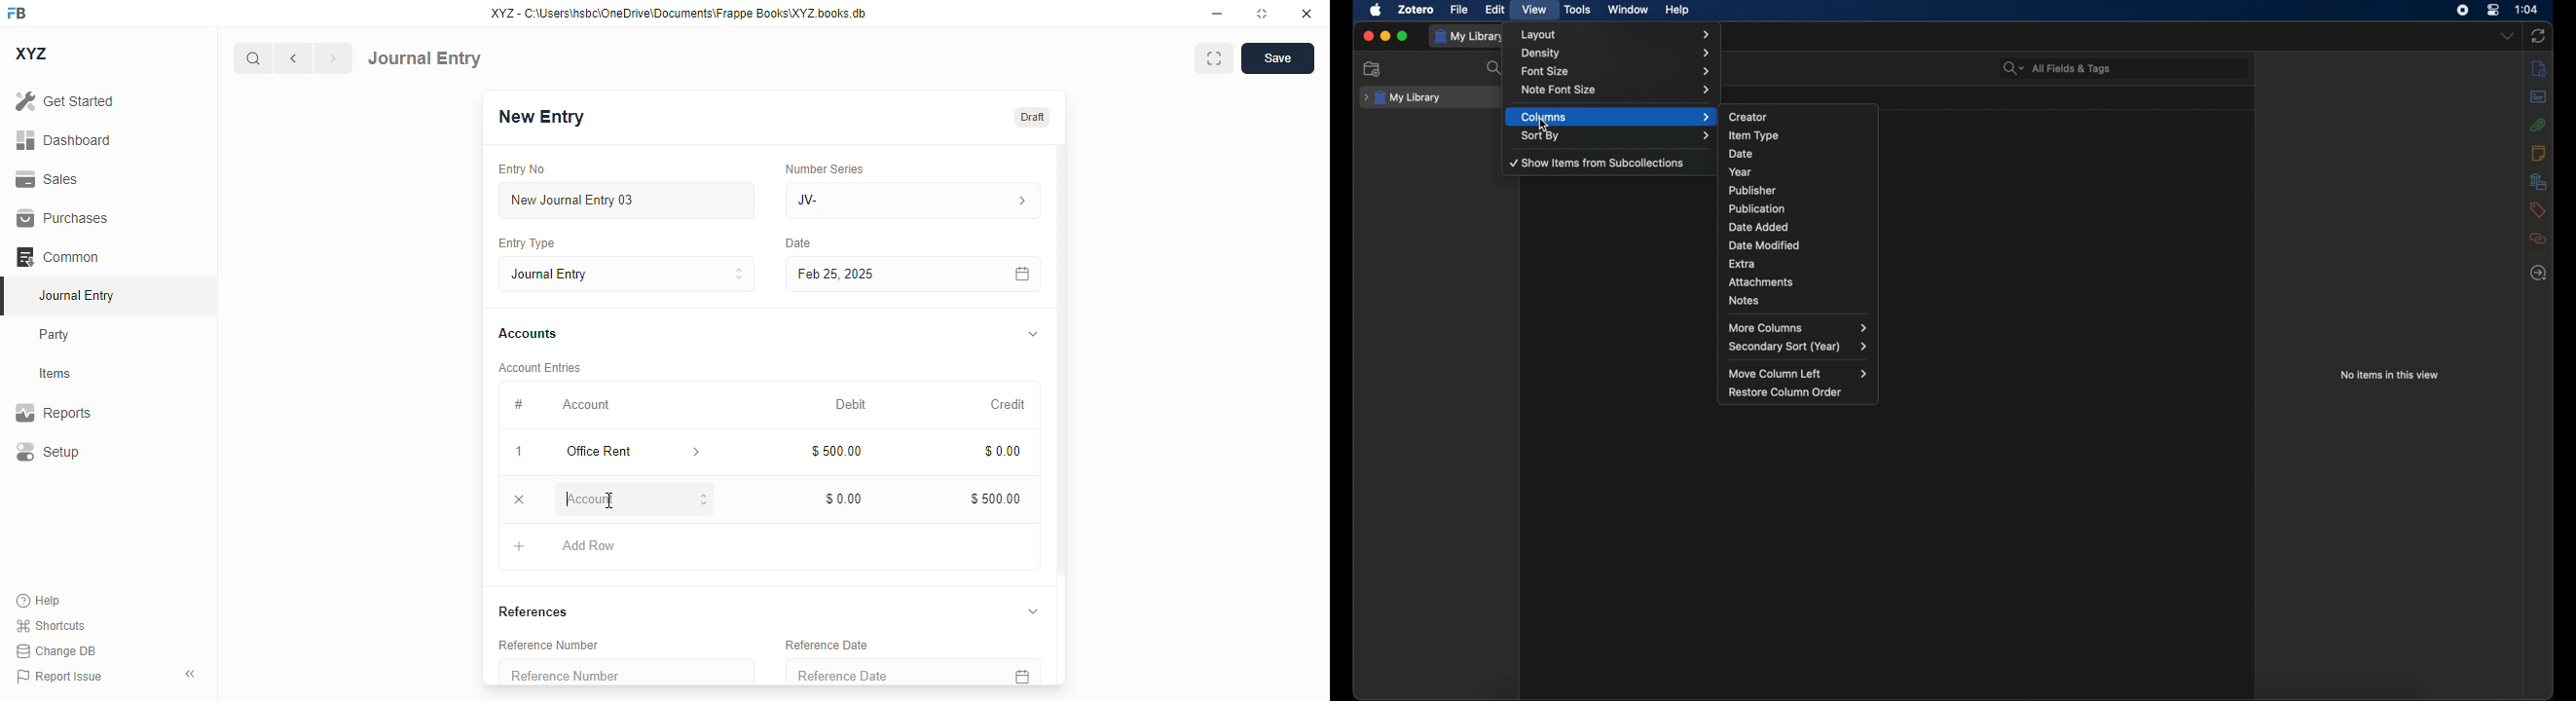 The height and width of the screenshot is (728, 2576). I want to click on no items in this view, so click(2390, 374).